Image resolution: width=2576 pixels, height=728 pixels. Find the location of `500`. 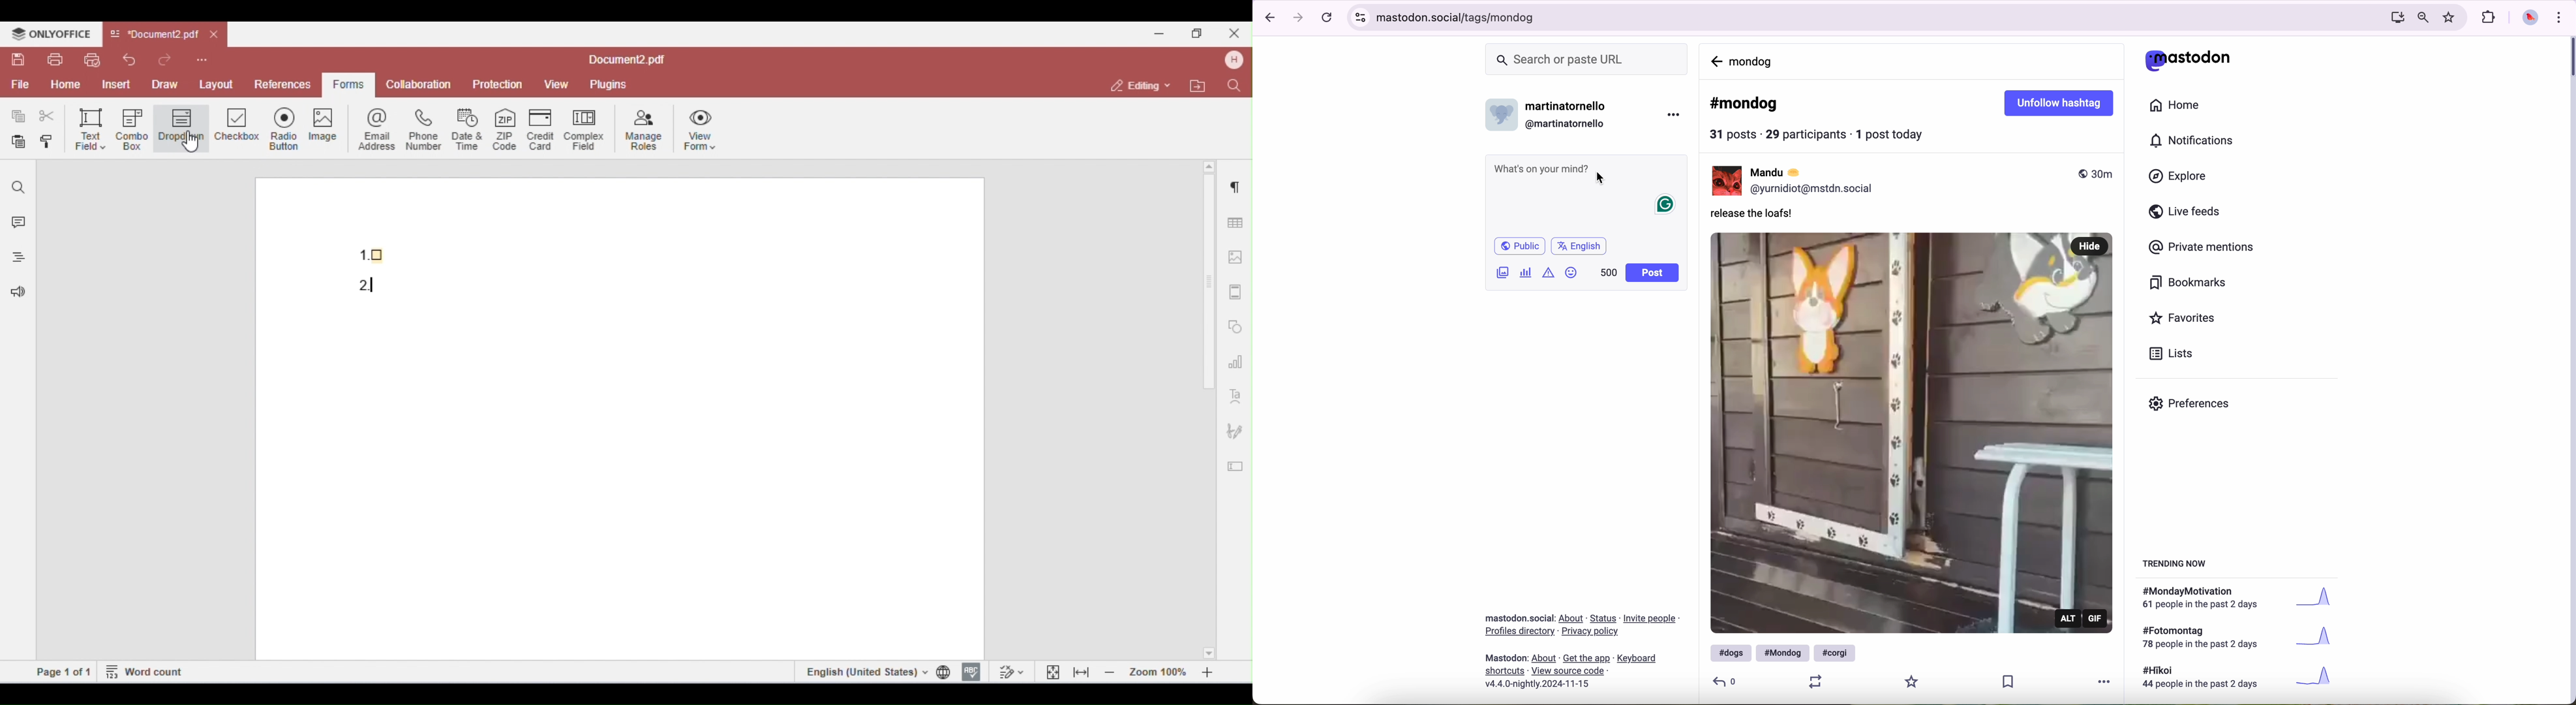

500 is located at coordinates (1608, 272).